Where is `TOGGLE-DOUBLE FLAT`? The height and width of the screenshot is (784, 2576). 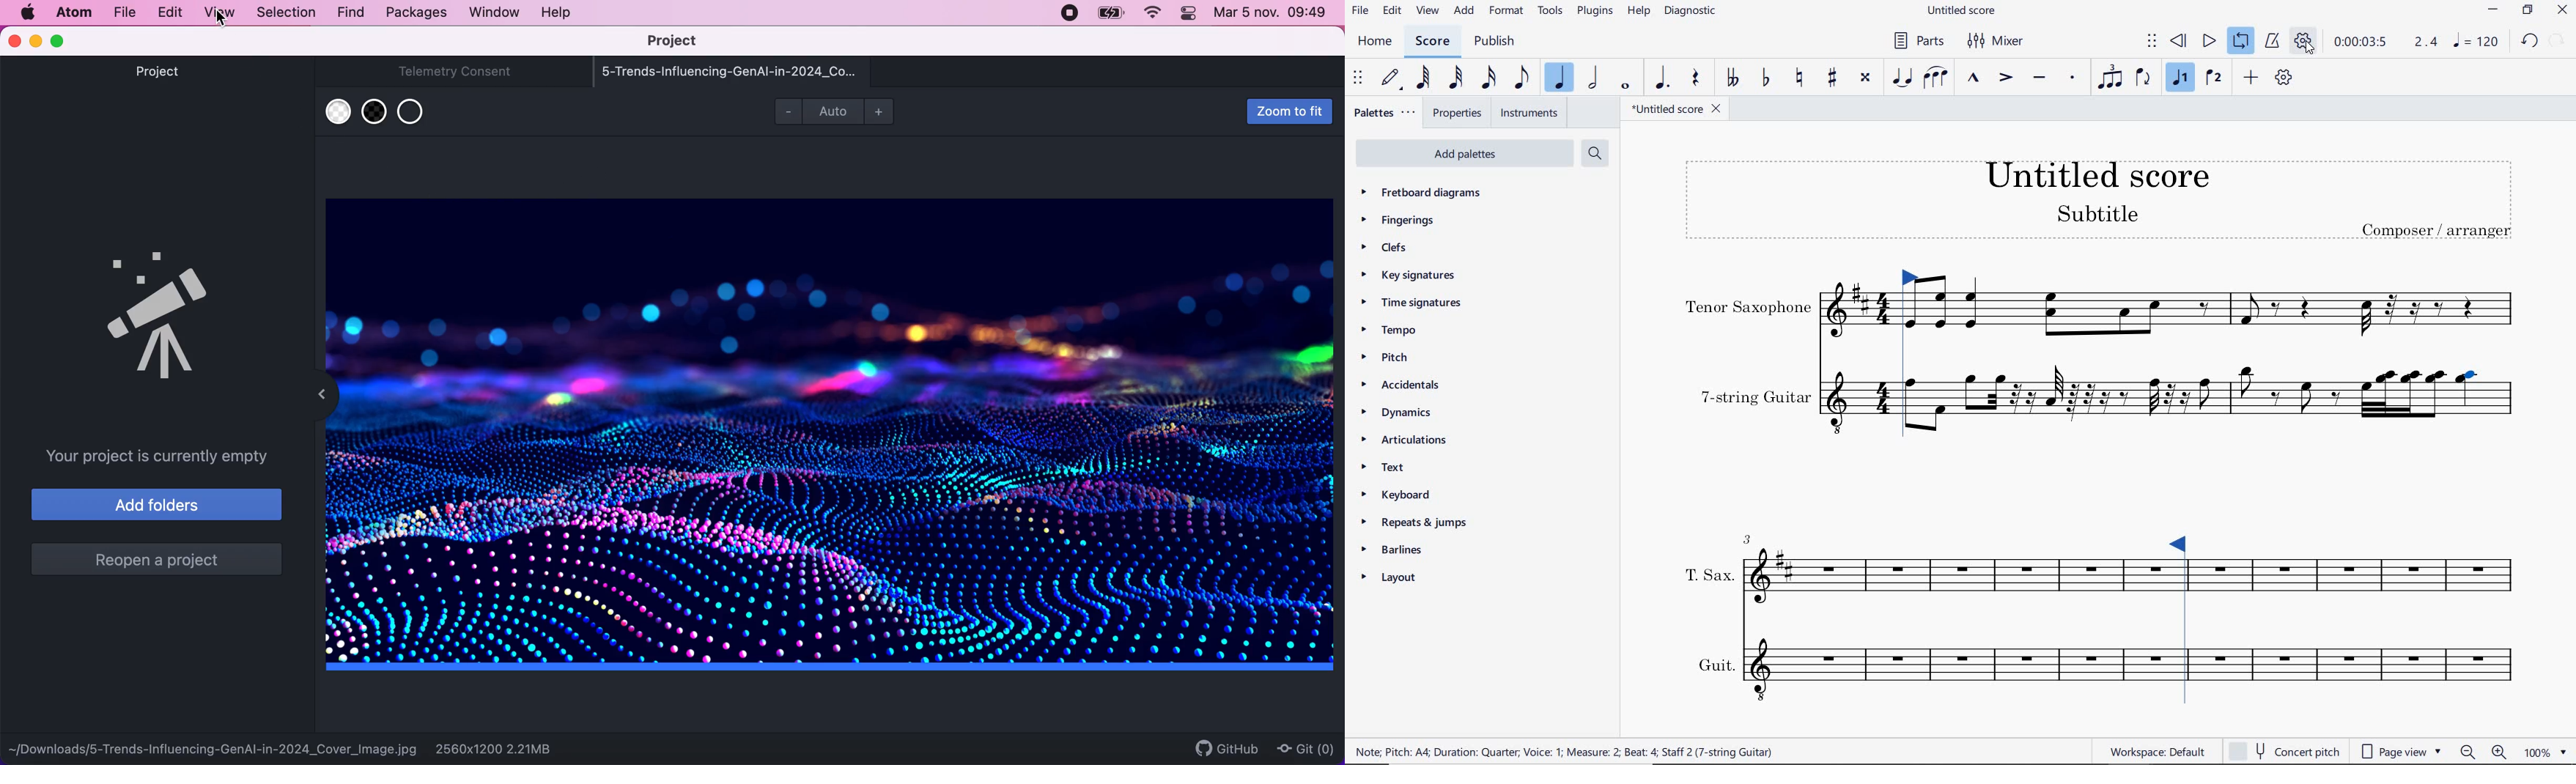 TOGGLE-DOUBLE FLAT is located at coordinates (1732, 79).